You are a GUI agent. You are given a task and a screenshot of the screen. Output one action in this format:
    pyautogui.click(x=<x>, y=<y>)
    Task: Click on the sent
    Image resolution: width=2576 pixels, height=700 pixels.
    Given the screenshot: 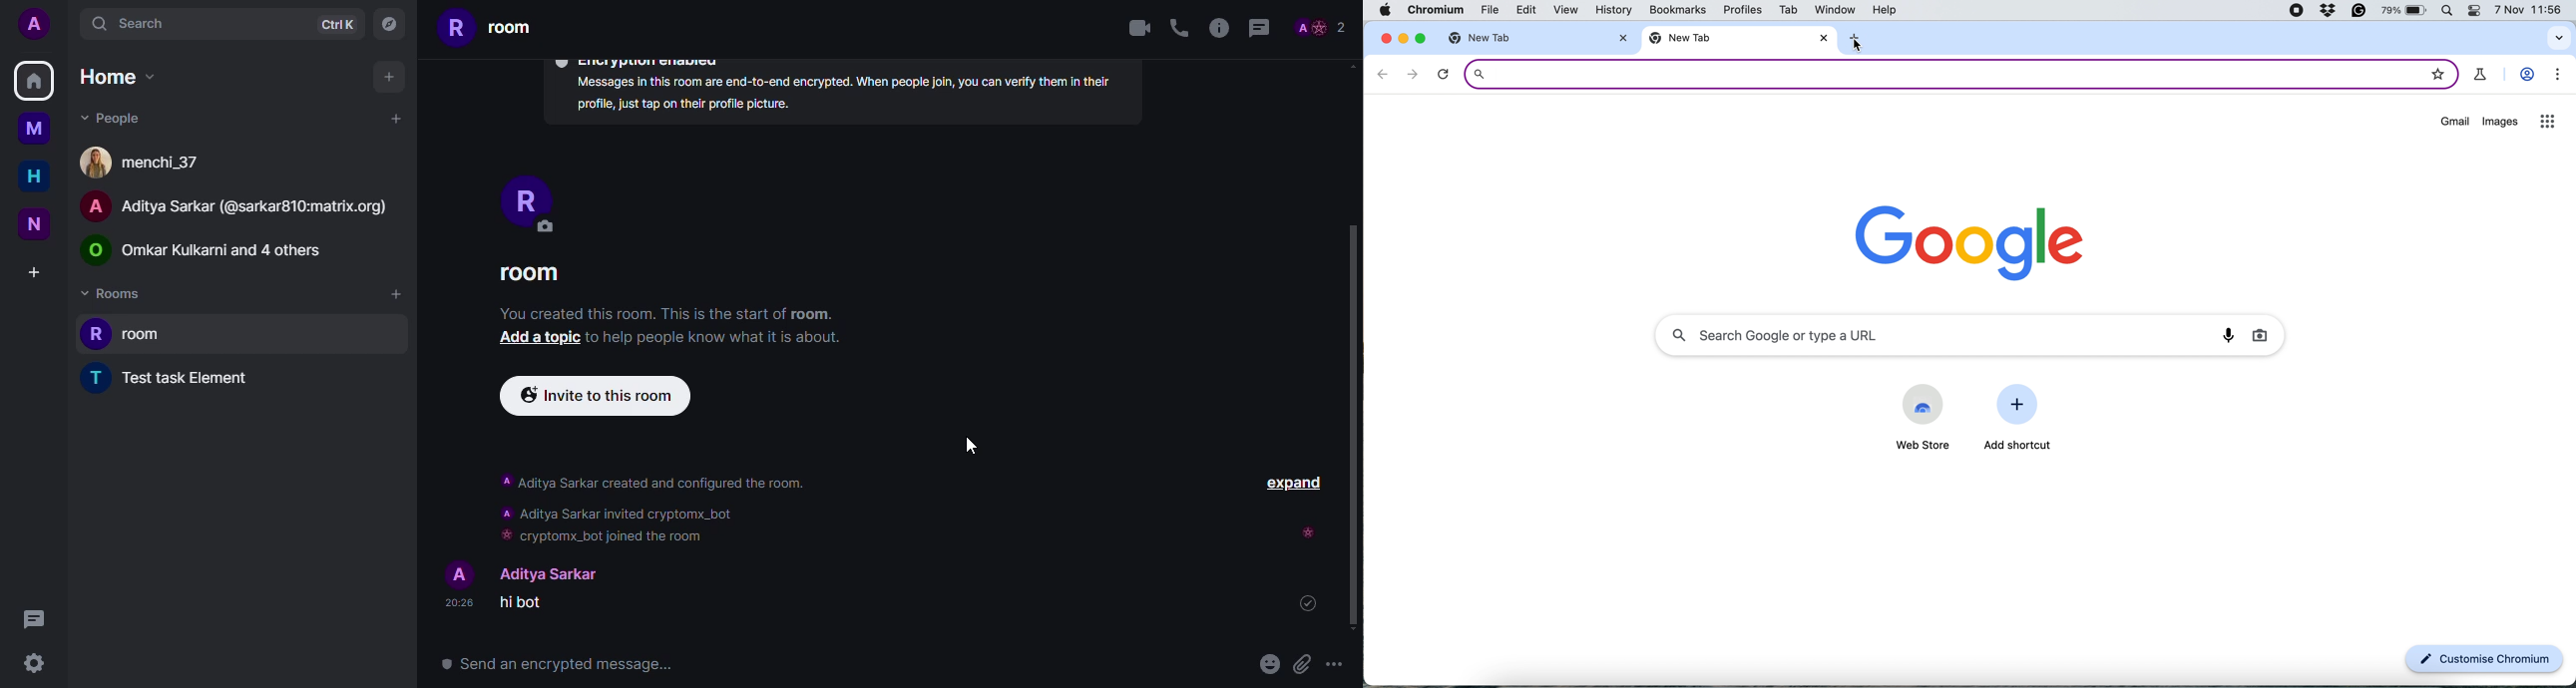 What is the action you would take?
    pyautogui.click(x=1305, y=604)
    